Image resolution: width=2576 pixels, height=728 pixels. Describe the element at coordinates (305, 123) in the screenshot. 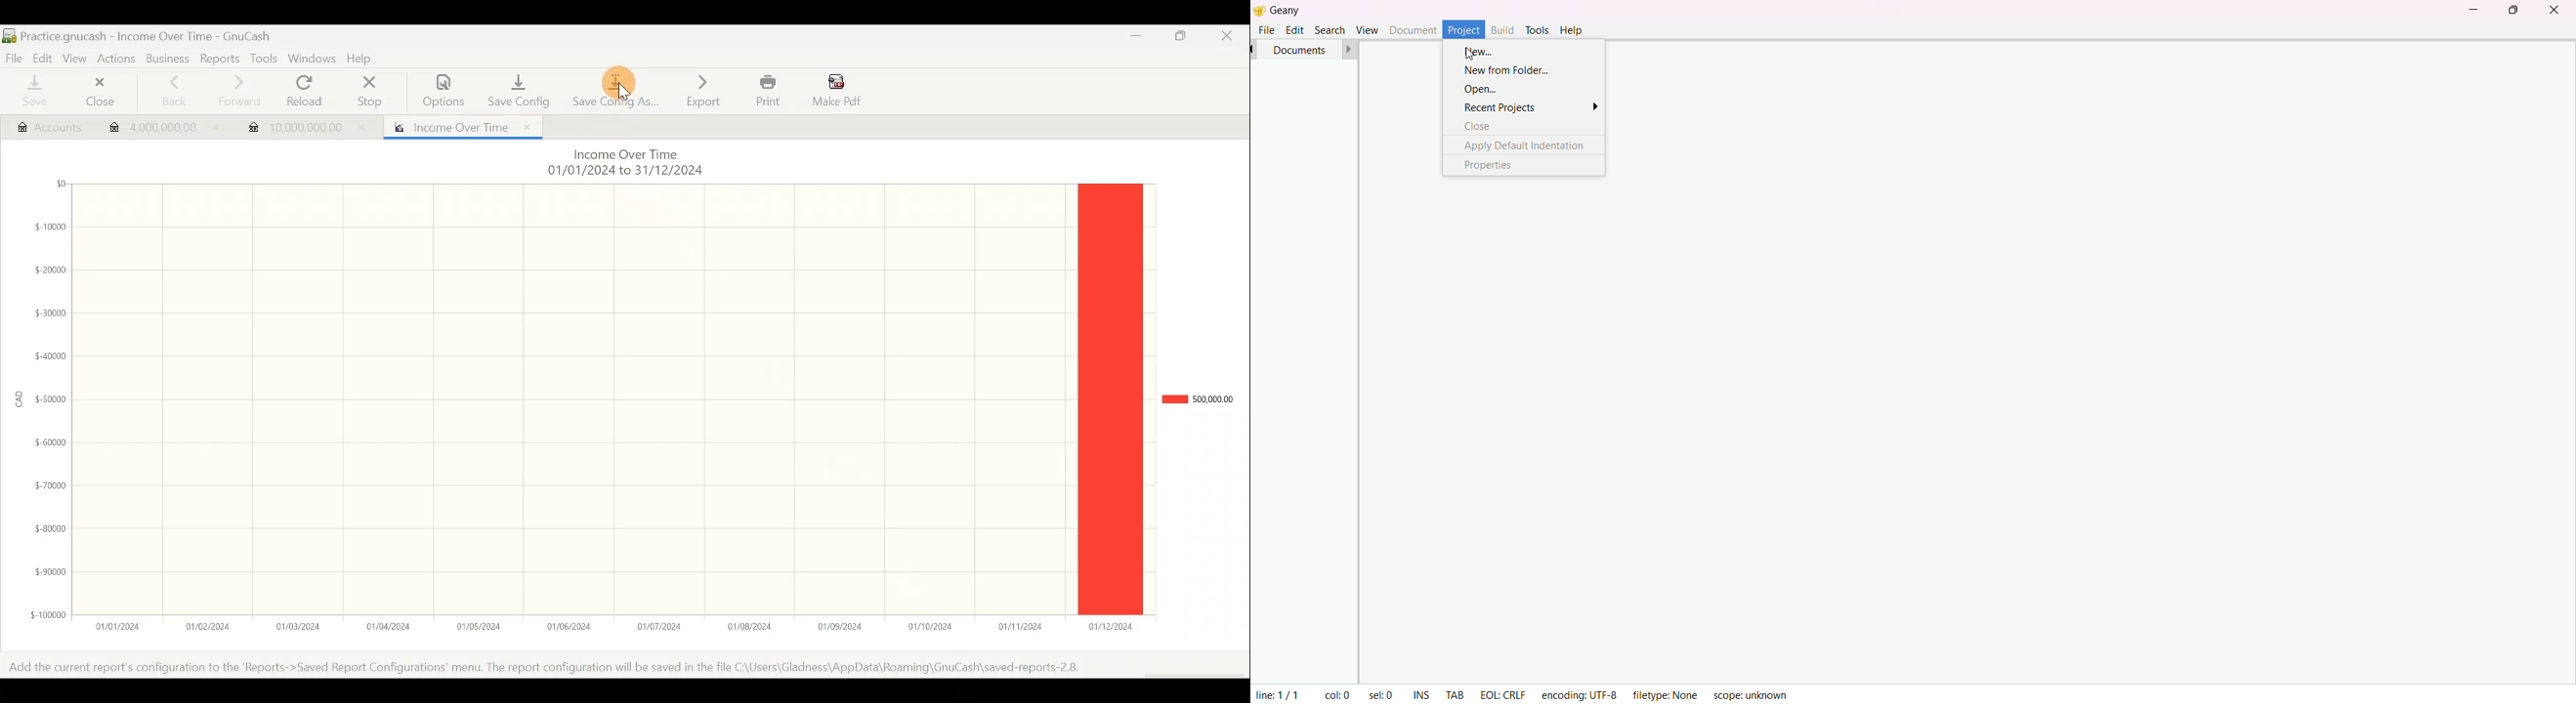

I see `Imported transaction 2` at that location.